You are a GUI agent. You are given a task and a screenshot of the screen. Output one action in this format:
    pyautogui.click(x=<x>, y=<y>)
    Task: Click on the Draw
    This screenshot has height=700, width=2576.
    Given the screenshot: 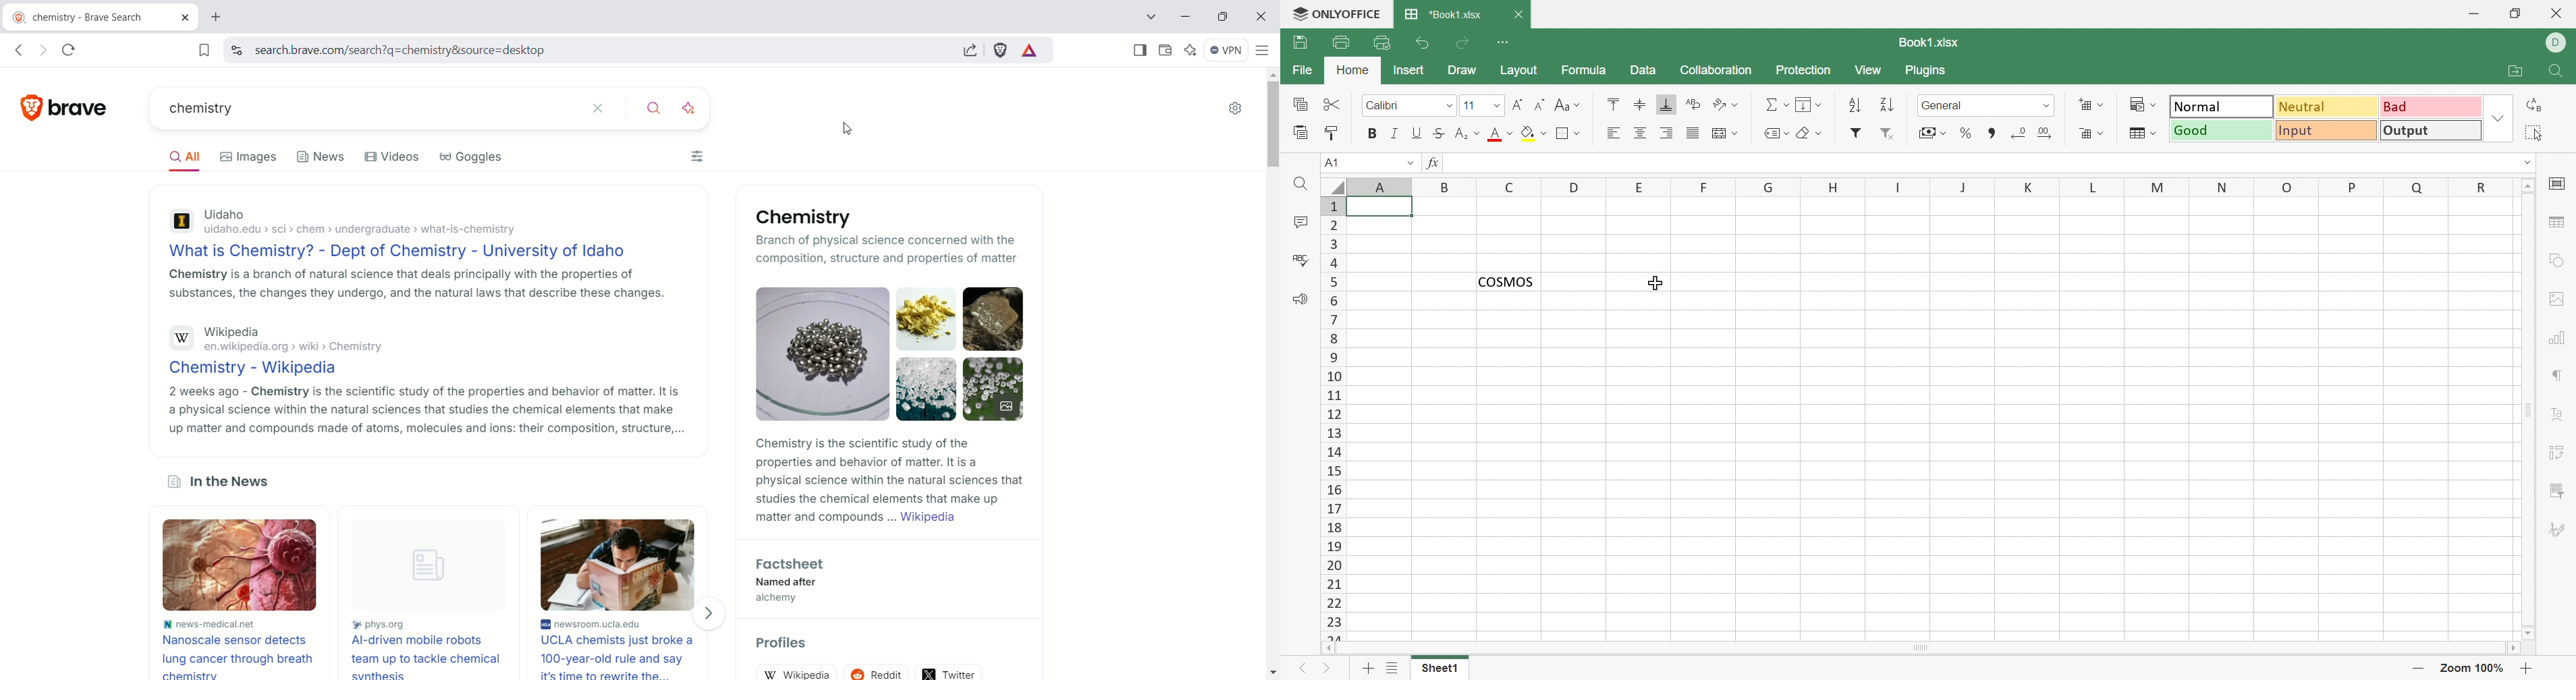 What is the action you would take?
    pyautogui.click(x=1462, y=71)
    